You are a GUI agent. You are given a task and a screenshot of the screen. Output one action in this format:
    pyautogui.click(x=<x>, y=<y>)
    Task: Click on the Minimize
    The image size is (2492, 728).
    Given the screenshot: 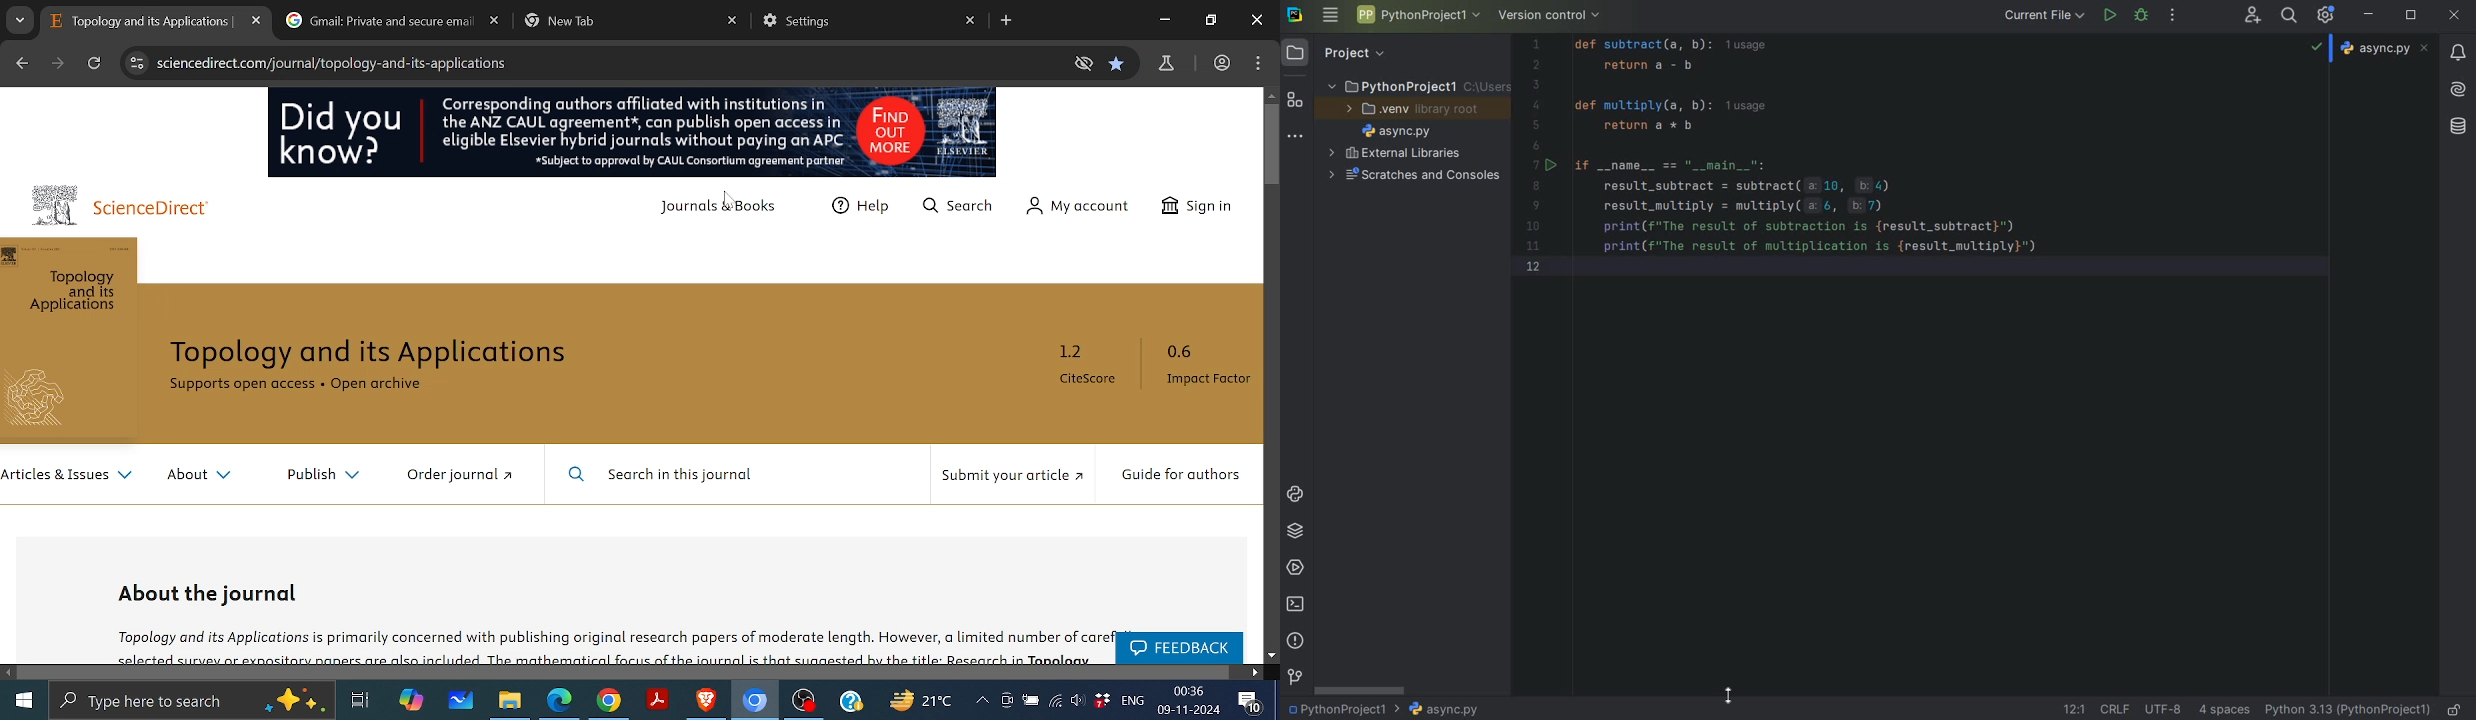 What is the action you would take?
    pyautogui.click(x=1160, y=20)
    